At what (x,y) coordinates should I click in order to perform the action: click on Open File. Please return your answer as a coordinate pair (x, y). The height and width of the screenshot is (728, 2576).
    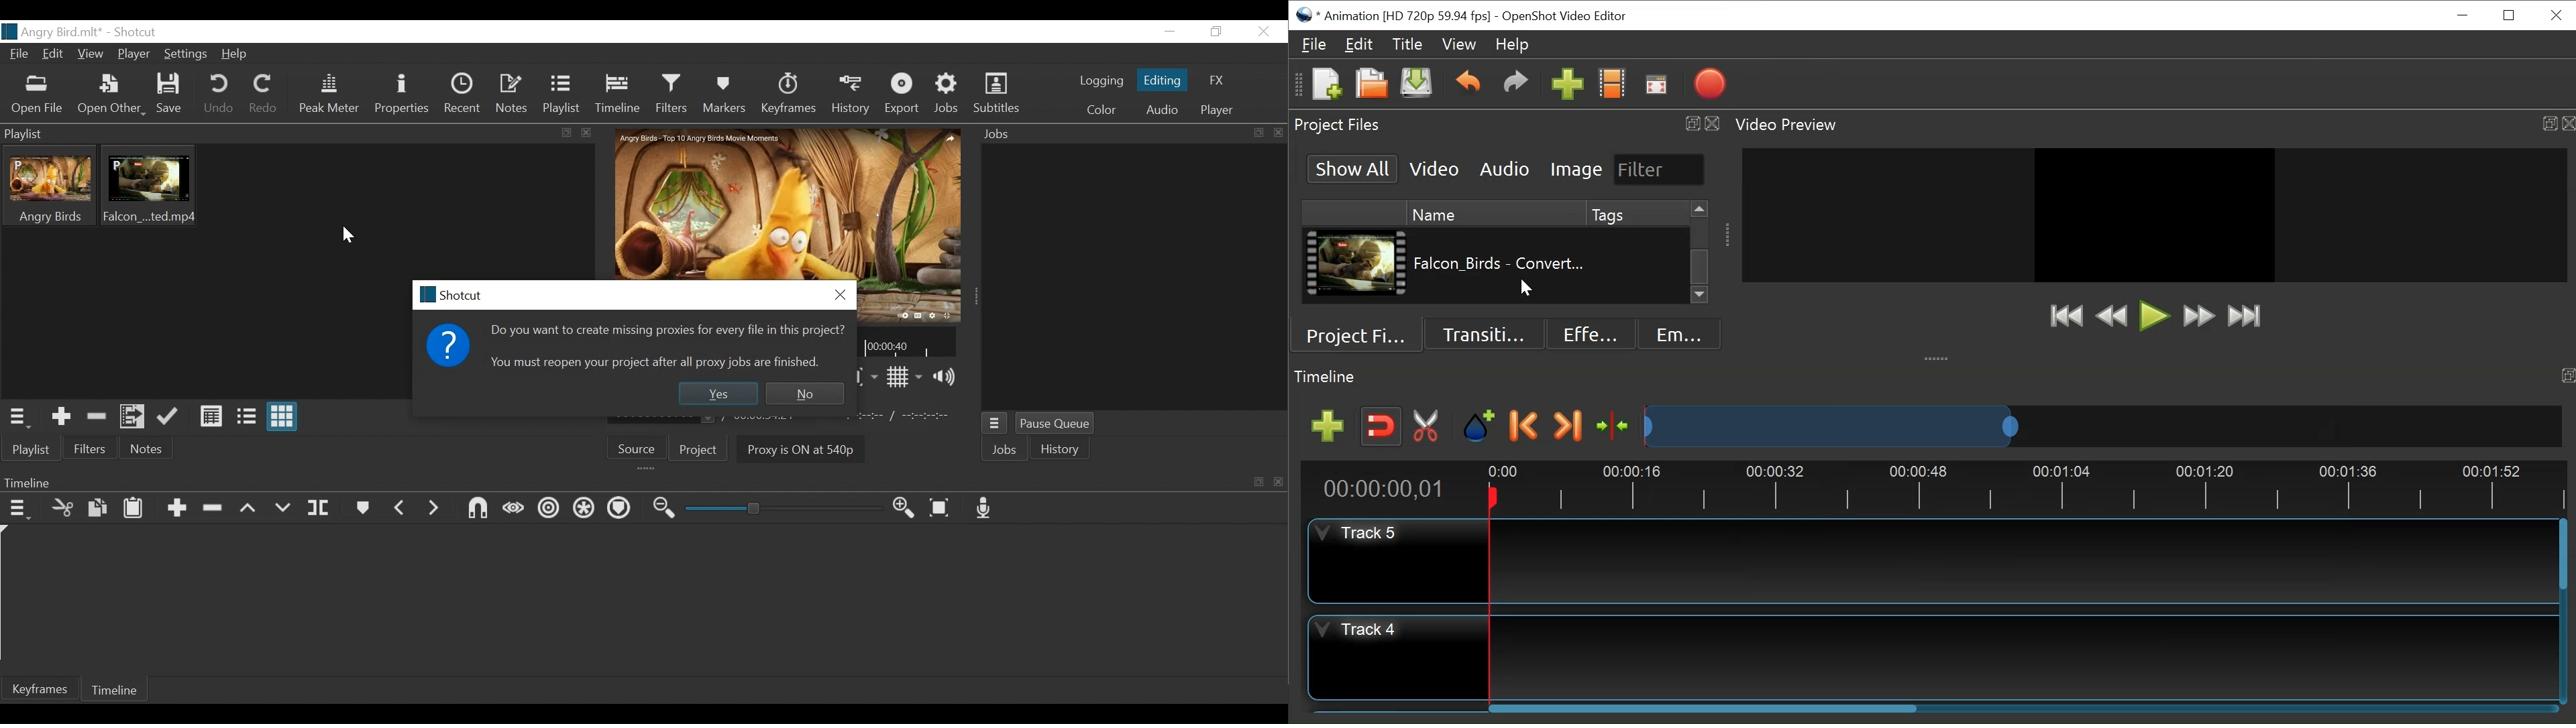
    Looking at the image, I should click on (38, 95).